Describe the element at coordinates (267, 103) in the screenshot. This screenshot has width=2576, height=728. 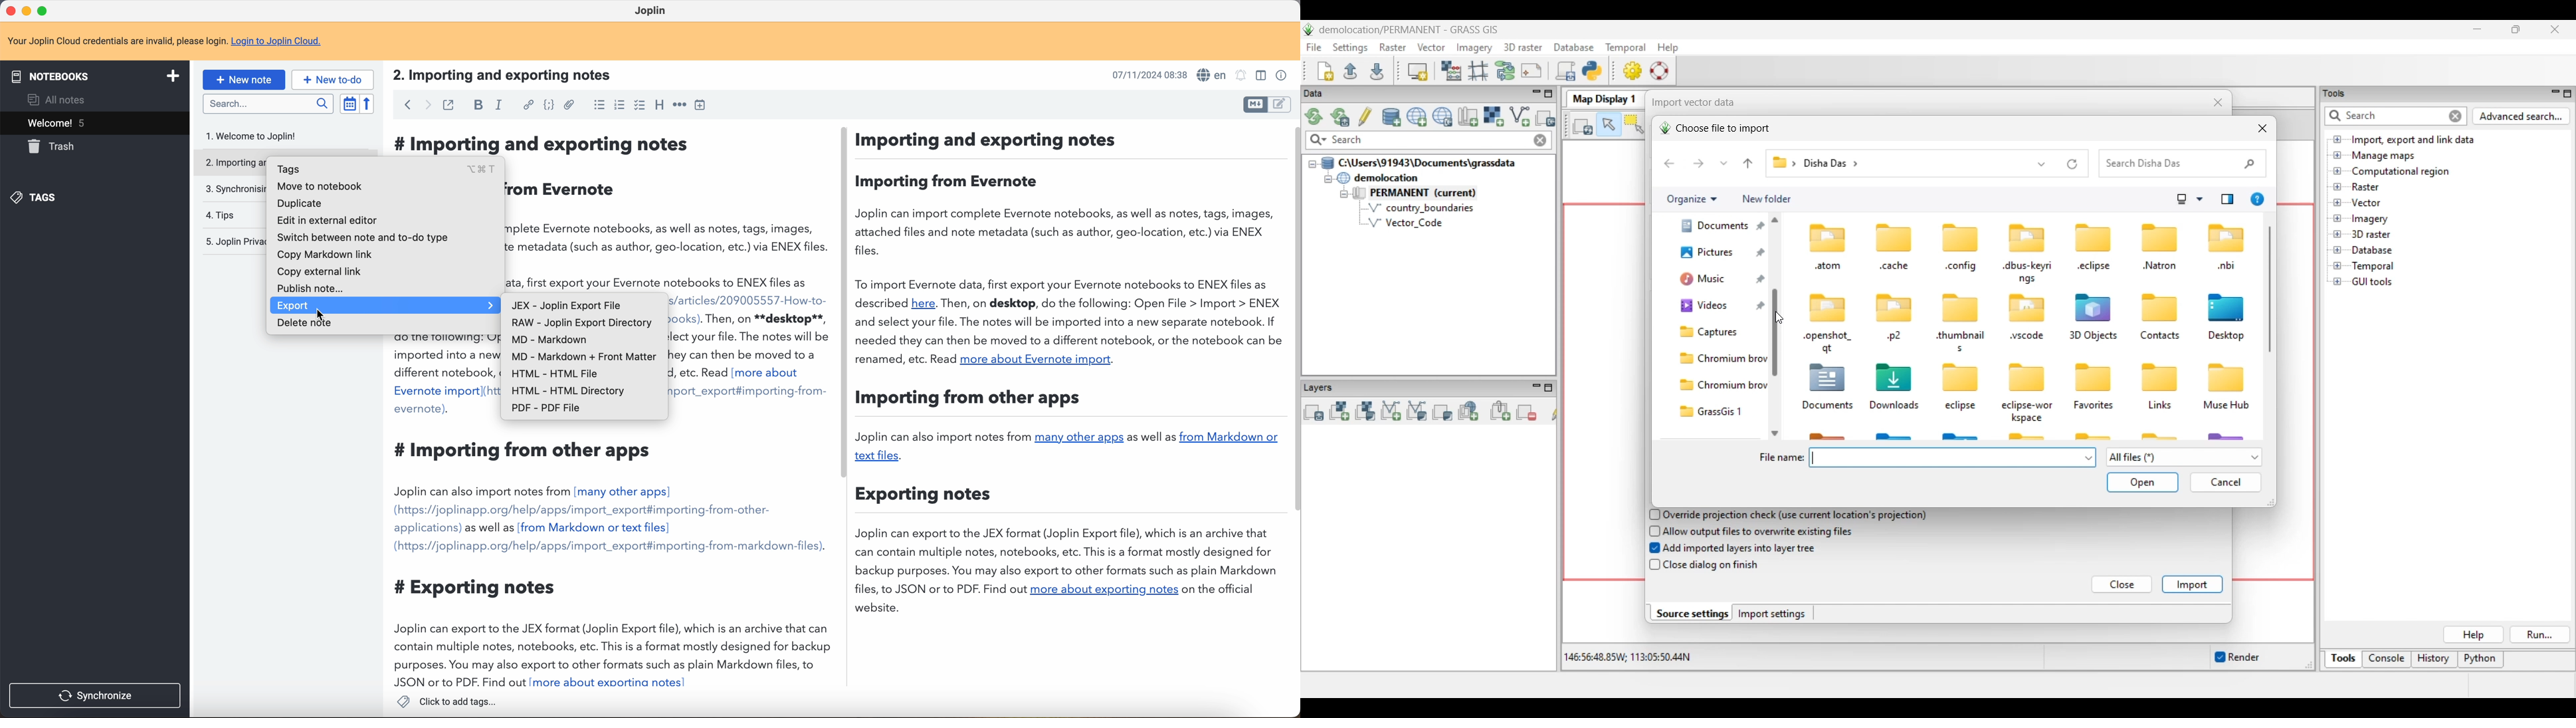
I see `search bar` at that location.